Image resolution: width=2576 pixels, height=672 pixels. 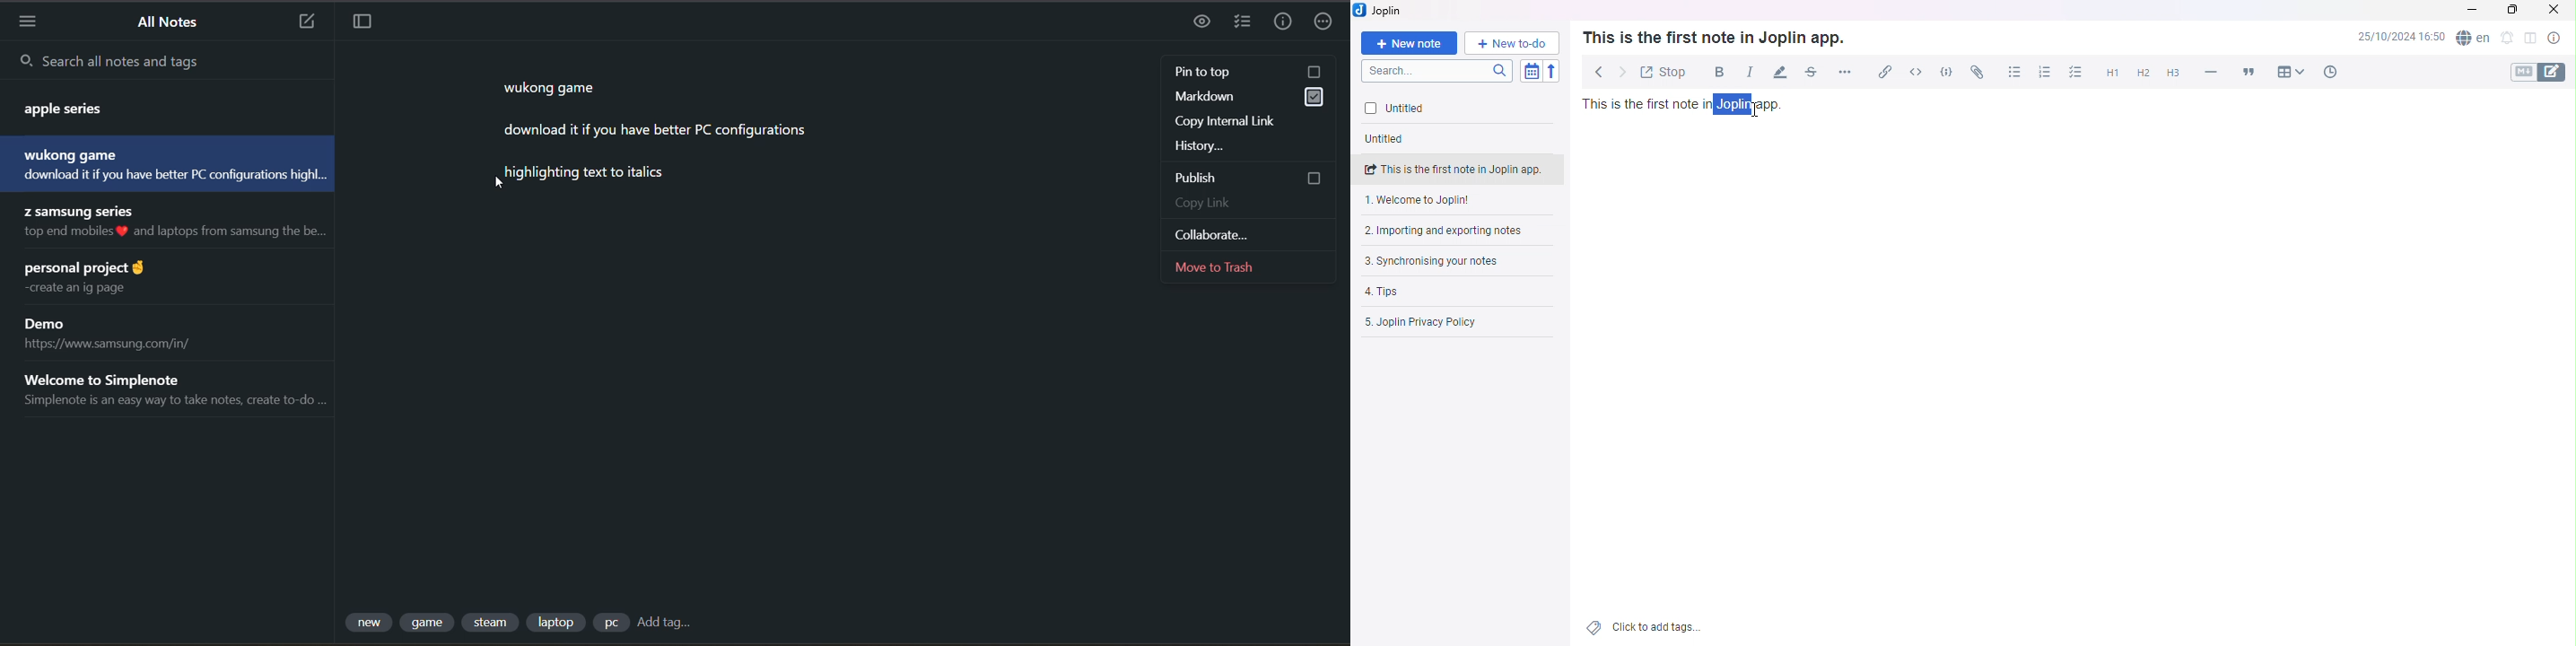 I want to click on info, so click(x=1283, y=23).